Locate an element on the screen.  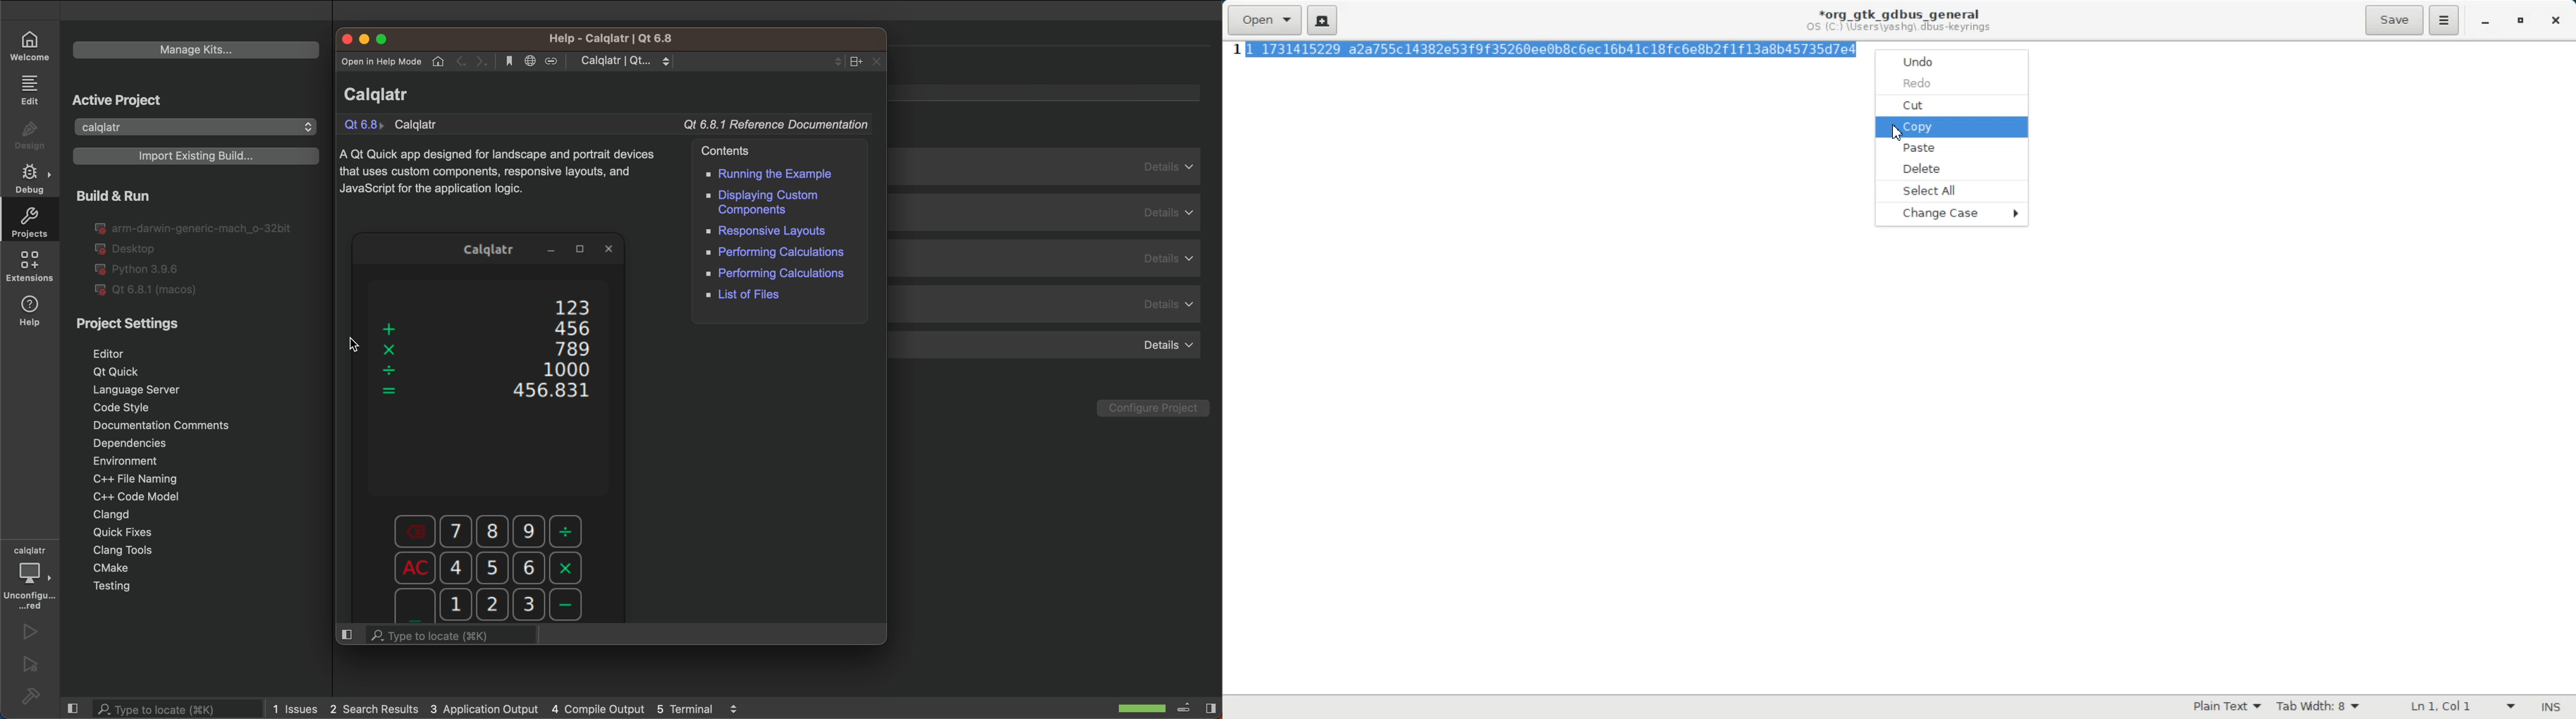
Paste is located at coordinates (1947, 149).